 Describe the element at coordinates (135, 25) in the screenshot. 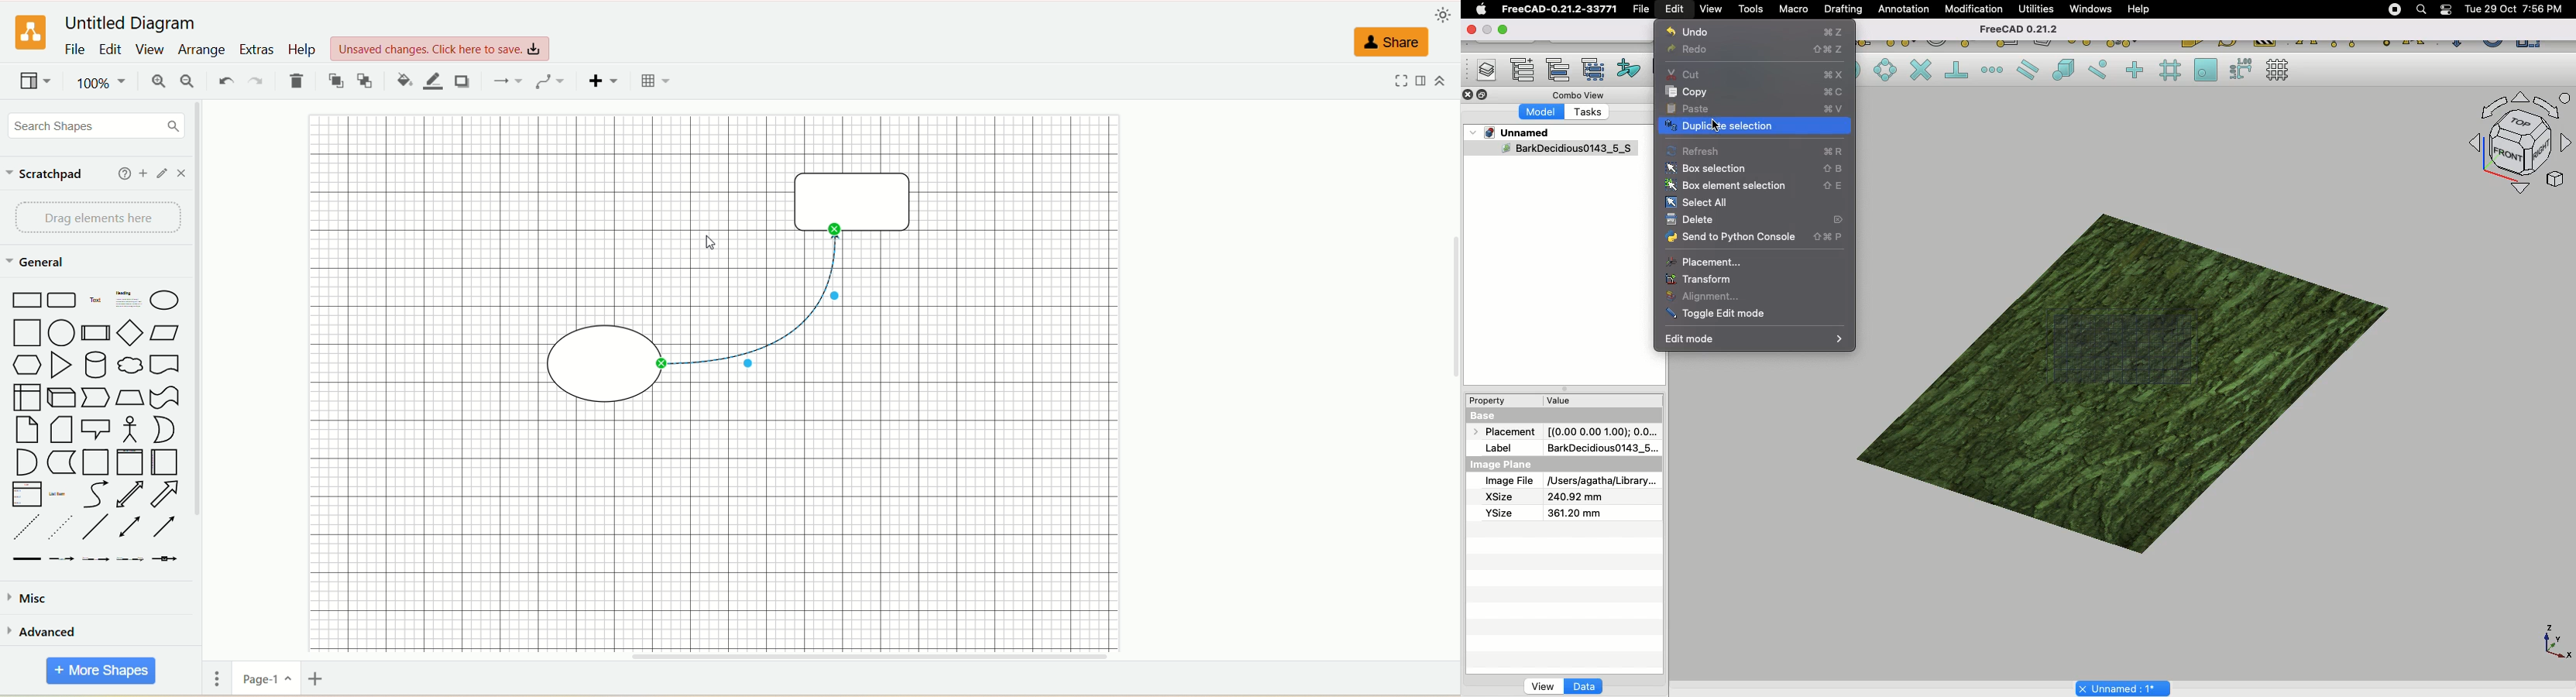

I see `title` at that location.